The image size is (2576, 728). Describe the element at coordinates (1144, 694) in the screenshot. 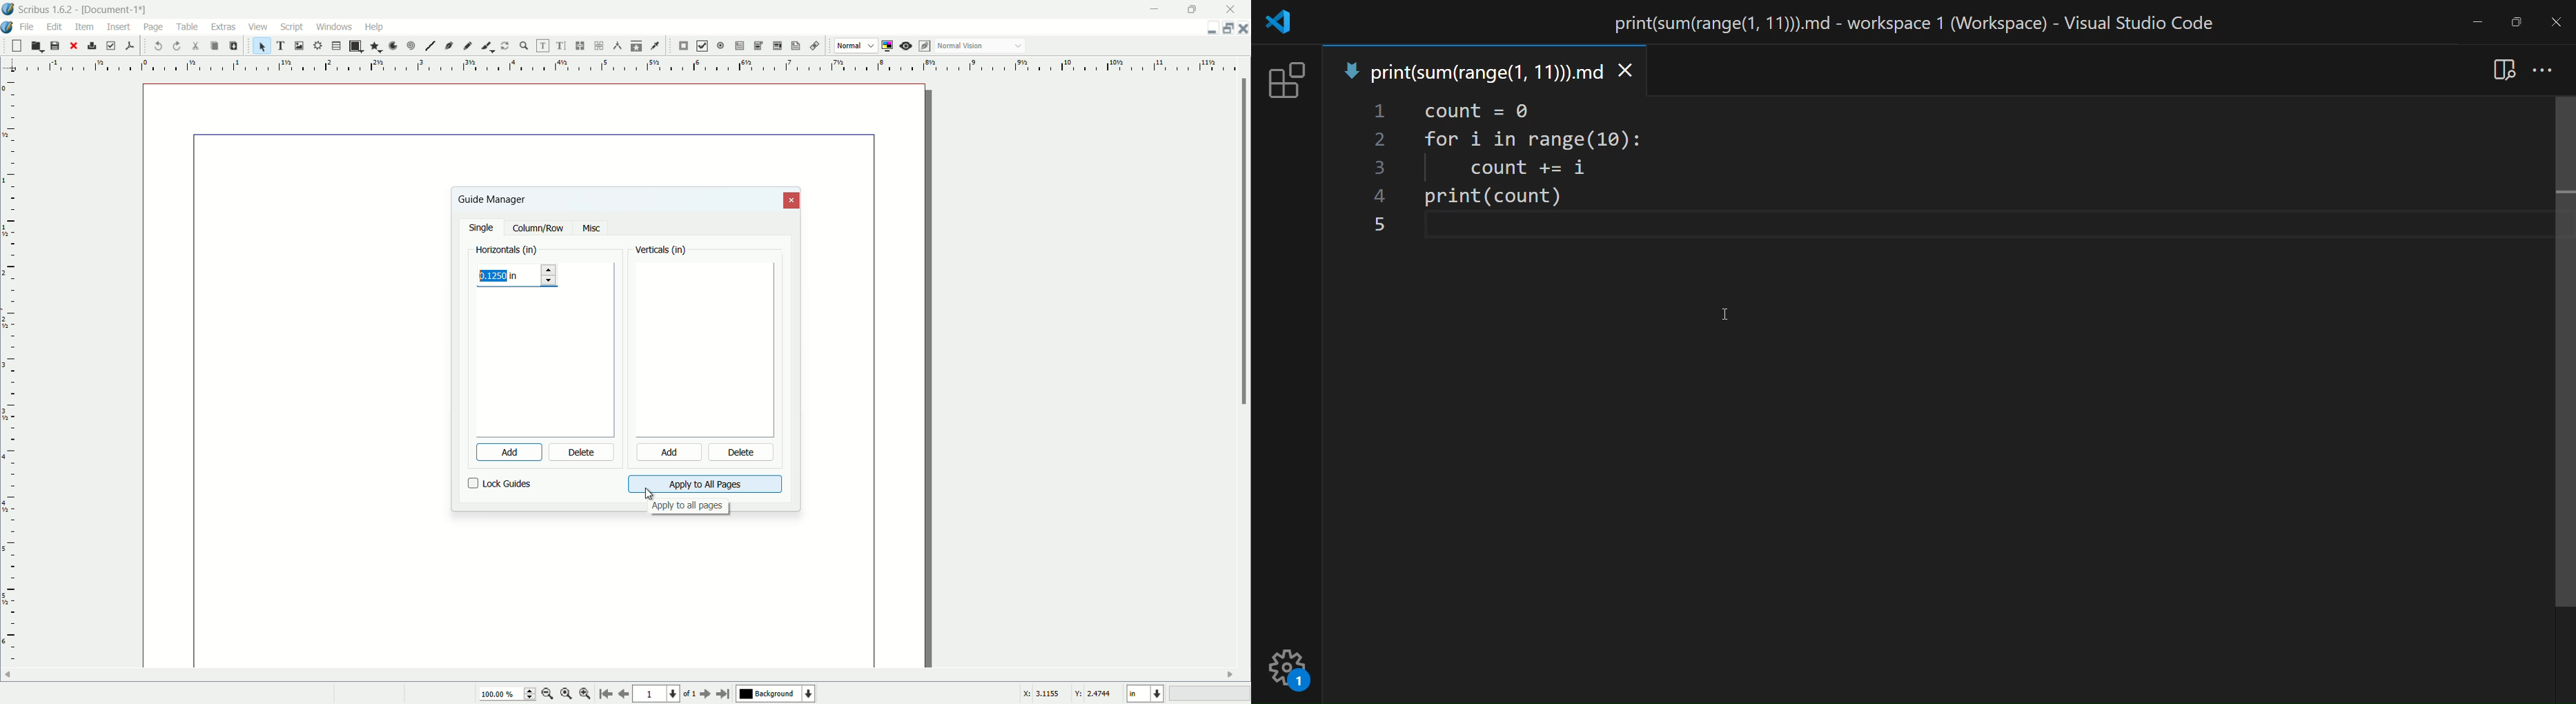

I see `select current unit` at that location.